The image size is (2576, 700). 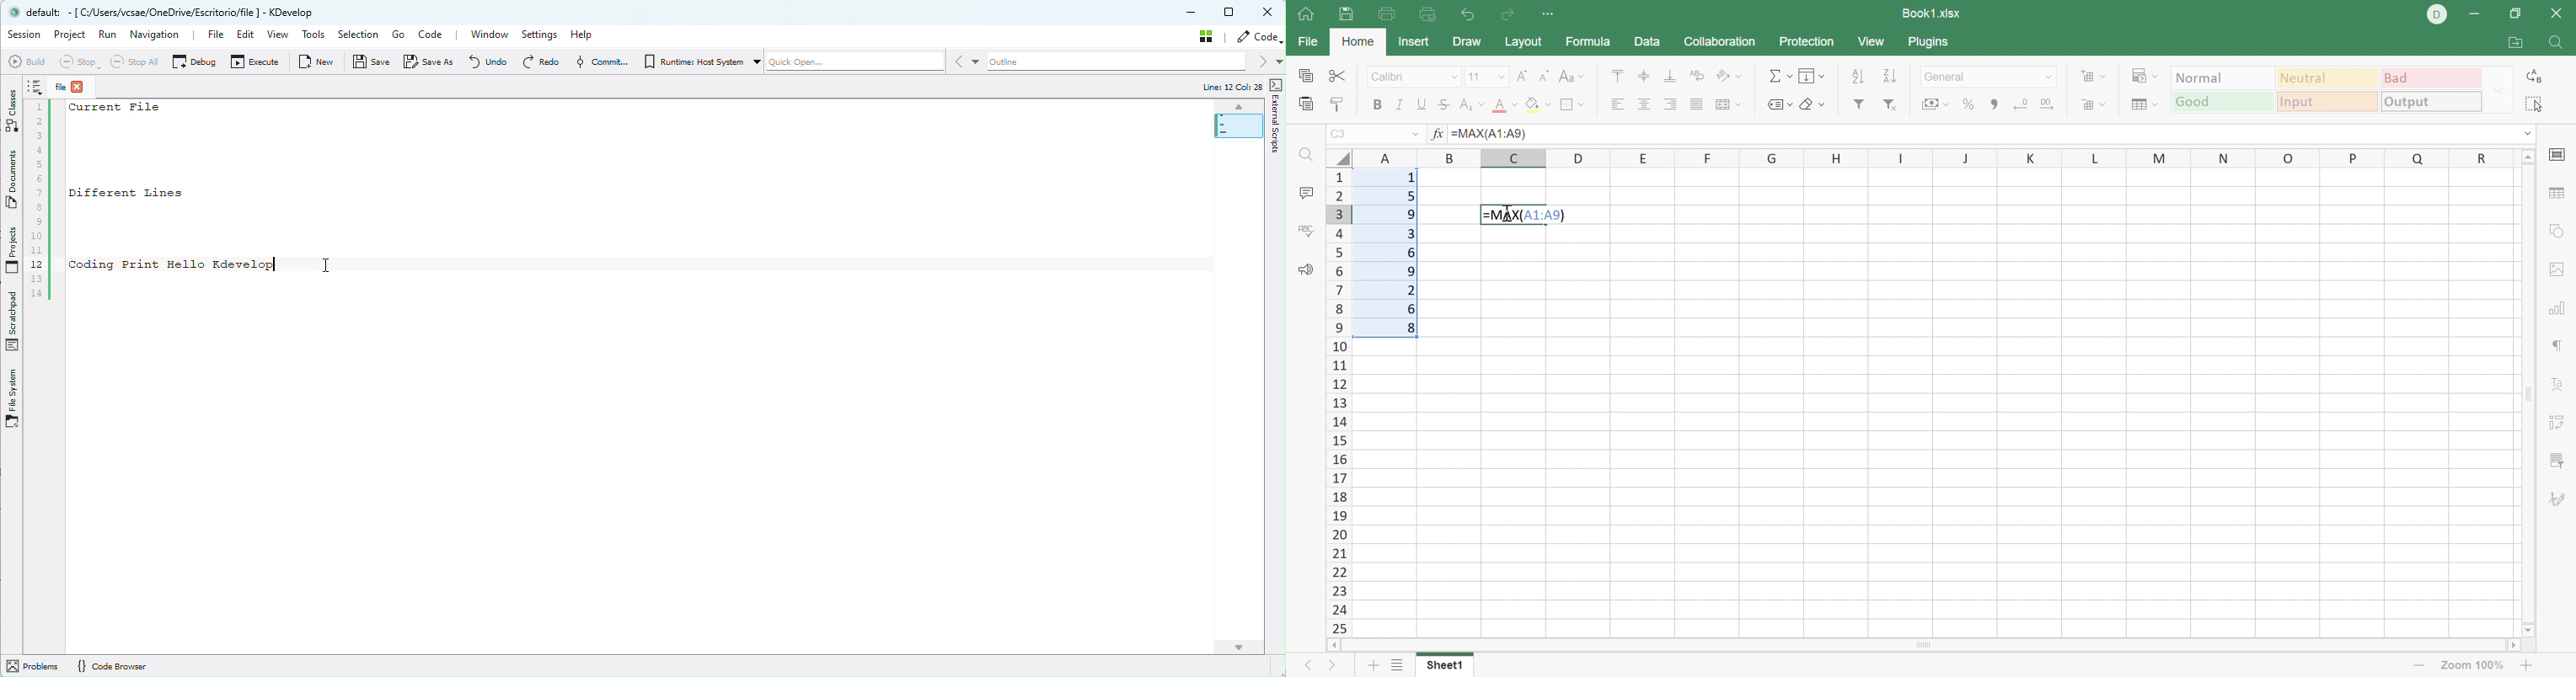 What do you see at coordinates (1337, 75) in the screenshot?
I see `Cut` at bounding box center [1337, 75].